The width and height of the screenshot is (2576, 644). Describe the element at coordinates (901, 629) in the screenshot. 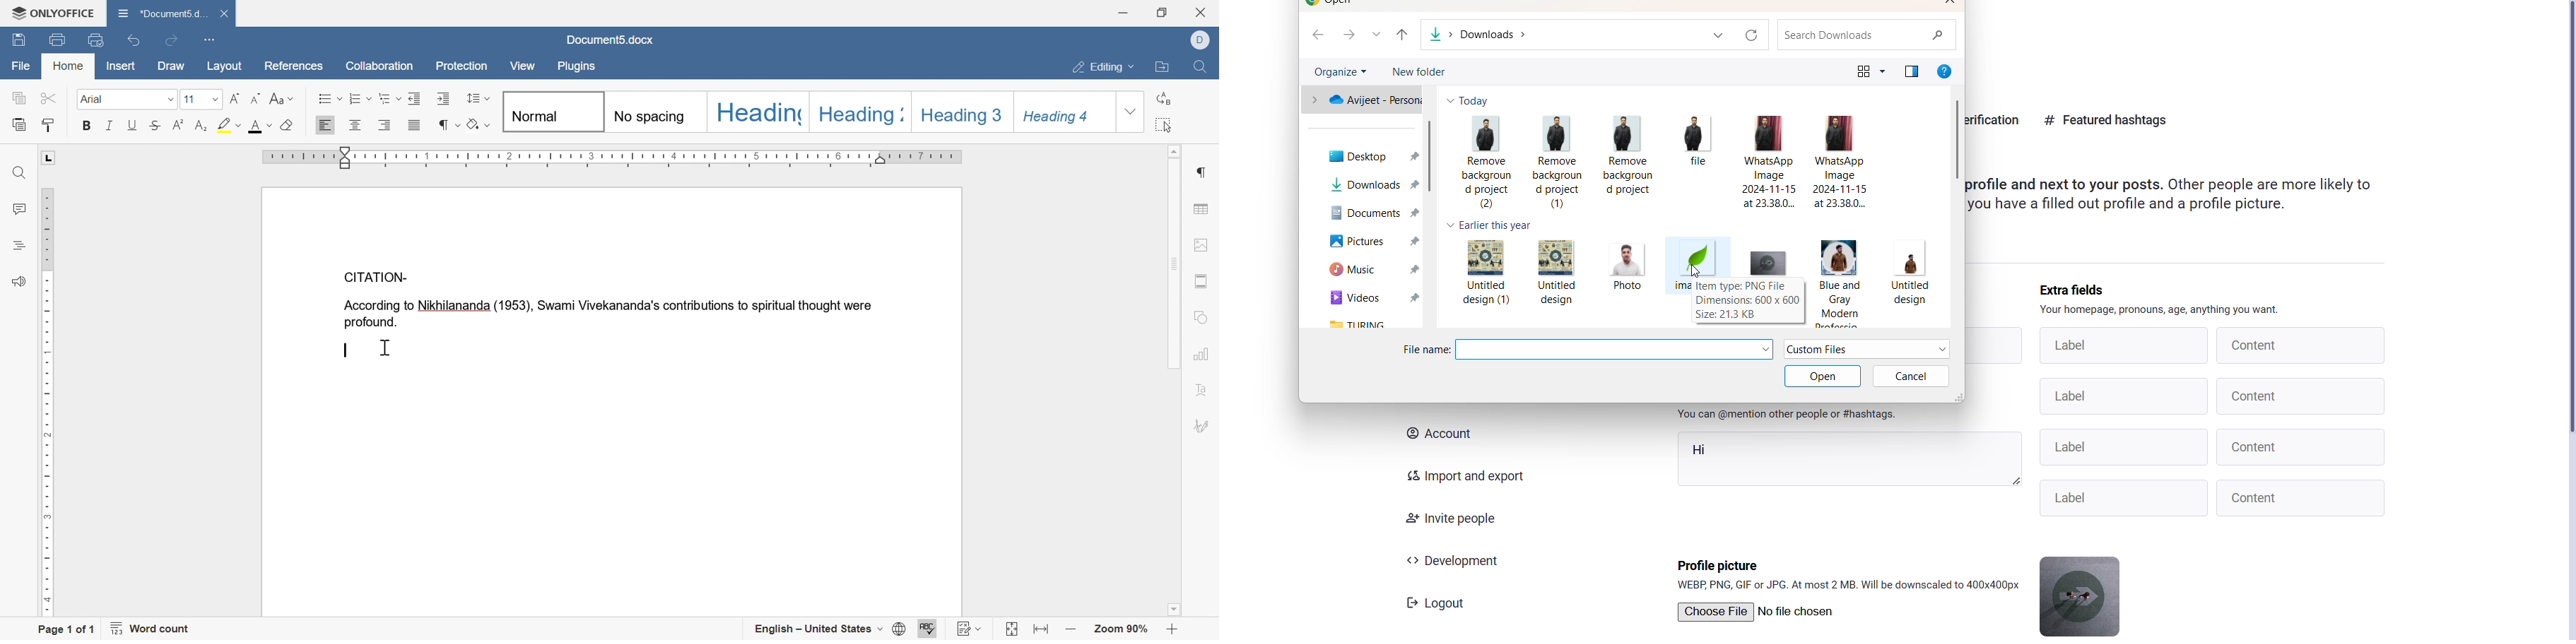

I see `set document language` at that location.